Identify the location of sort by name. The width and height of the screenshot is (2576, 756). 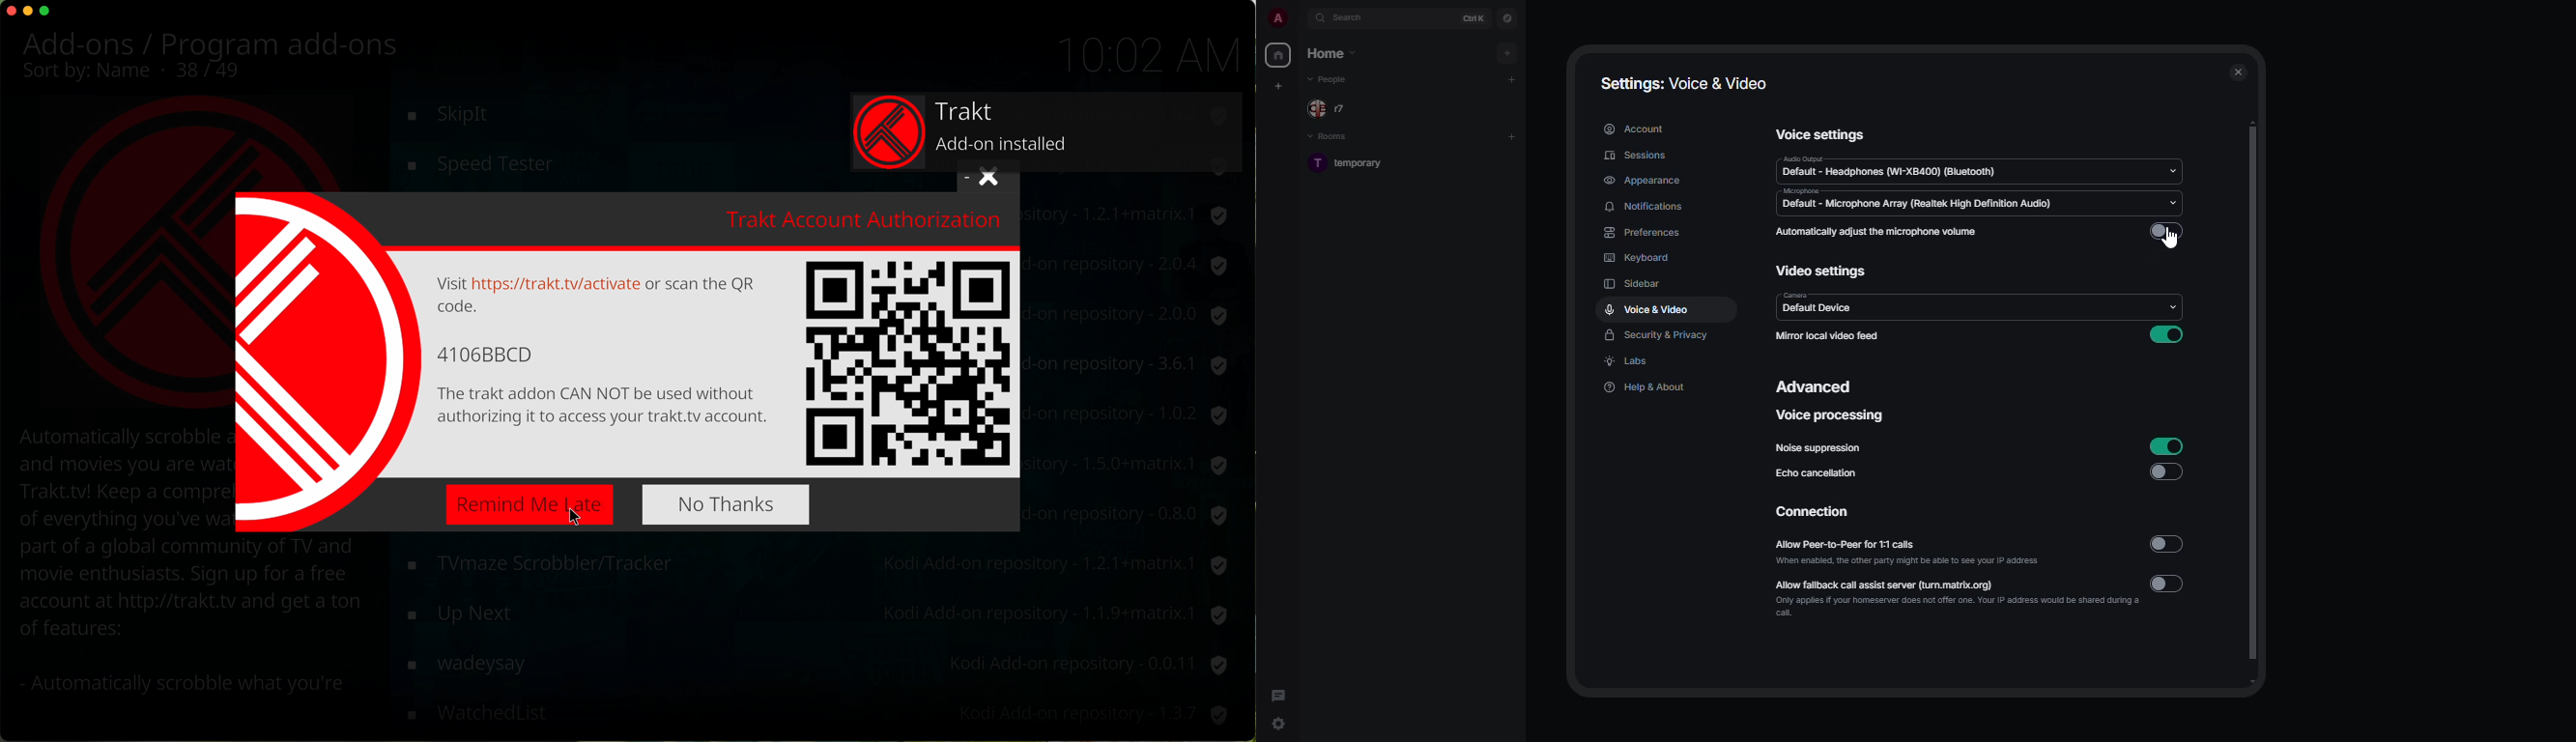
(93, 74).